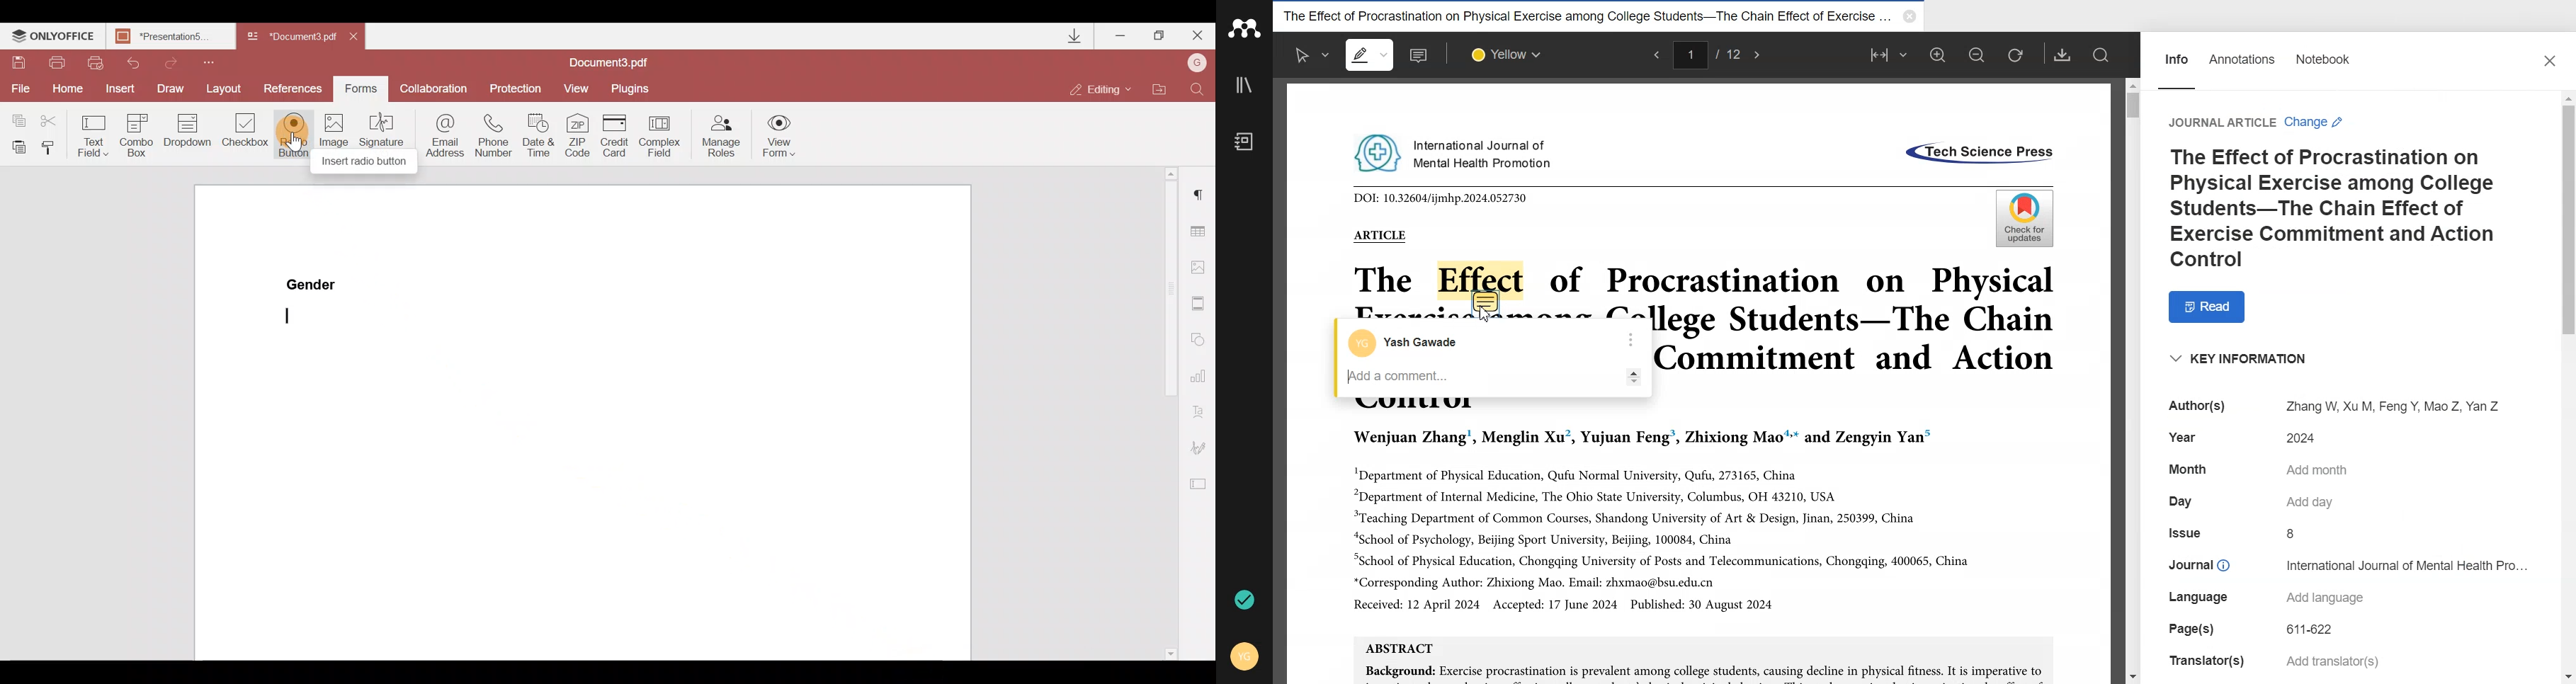 The image size is (2576, 700). I want to click on Image, so click(335, 143).